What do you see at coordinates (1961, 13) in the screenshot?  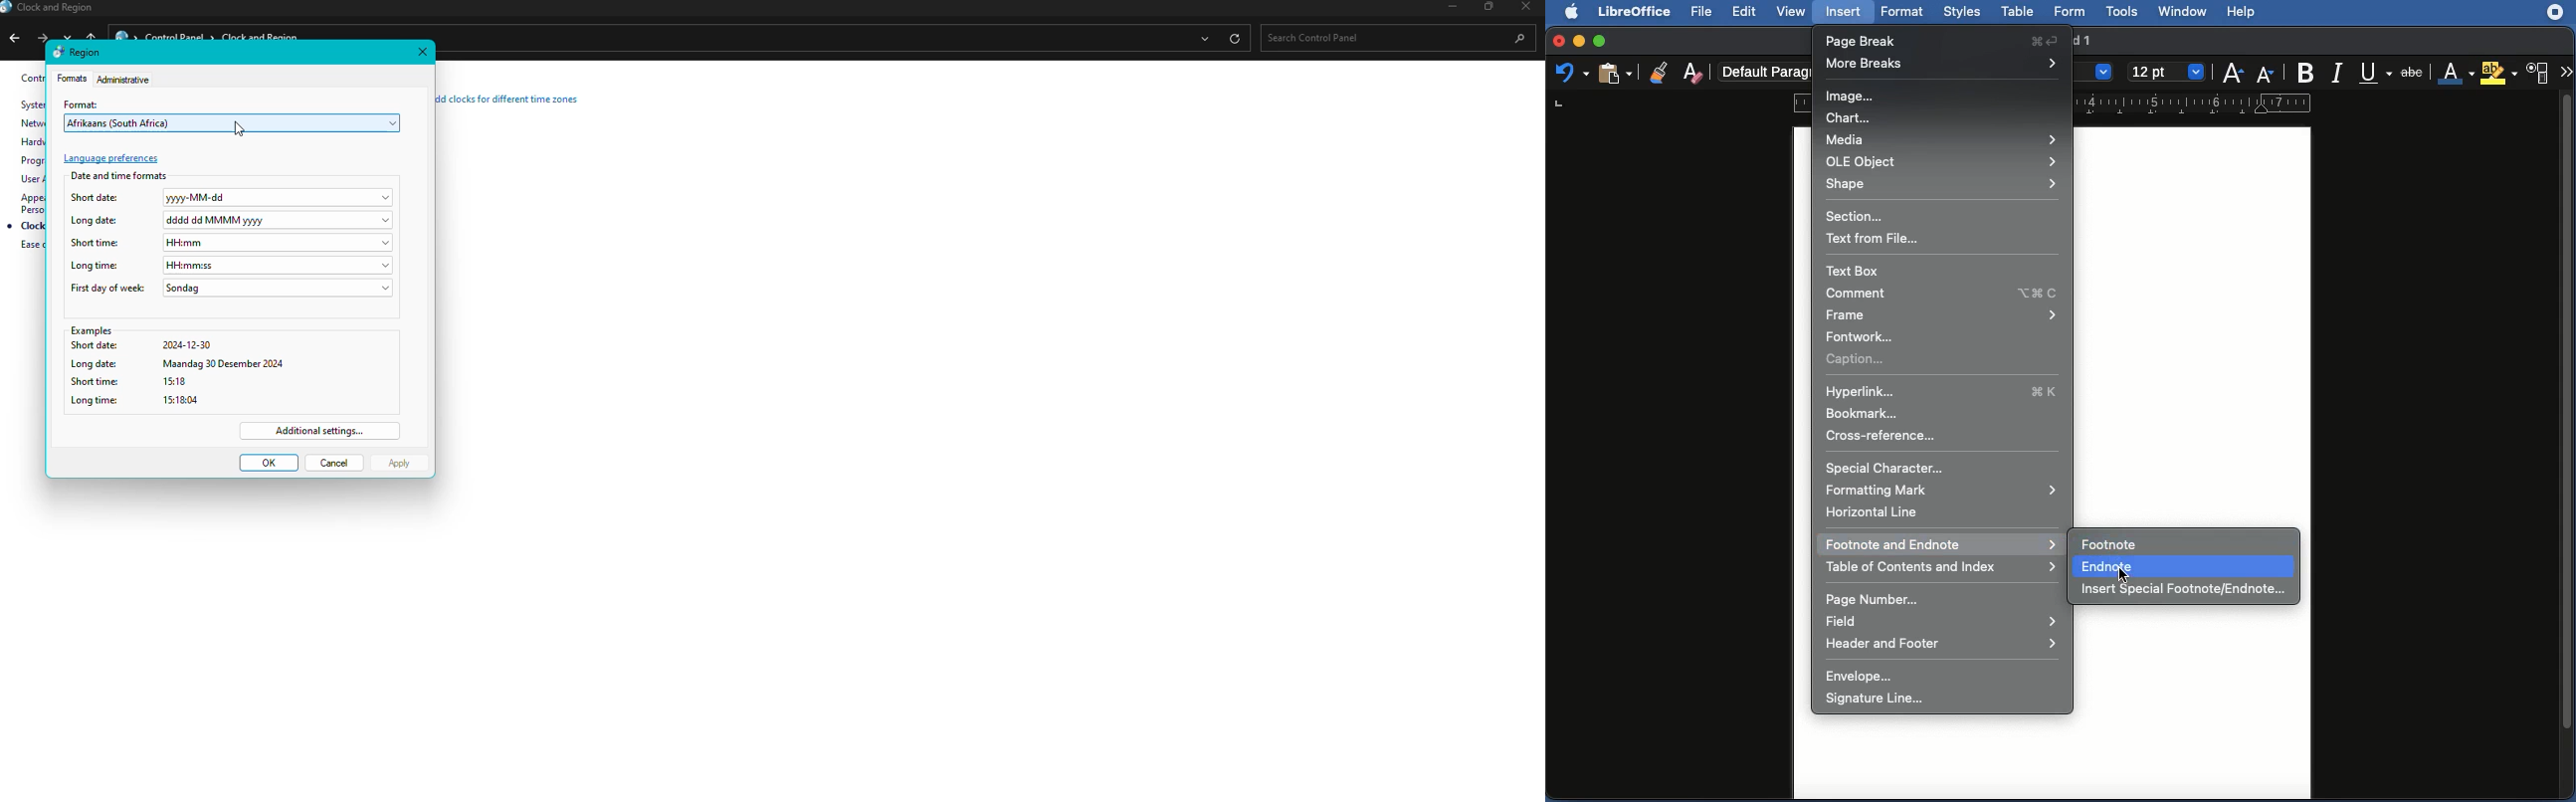 I see `styles` at bounding box center [1961, 13].